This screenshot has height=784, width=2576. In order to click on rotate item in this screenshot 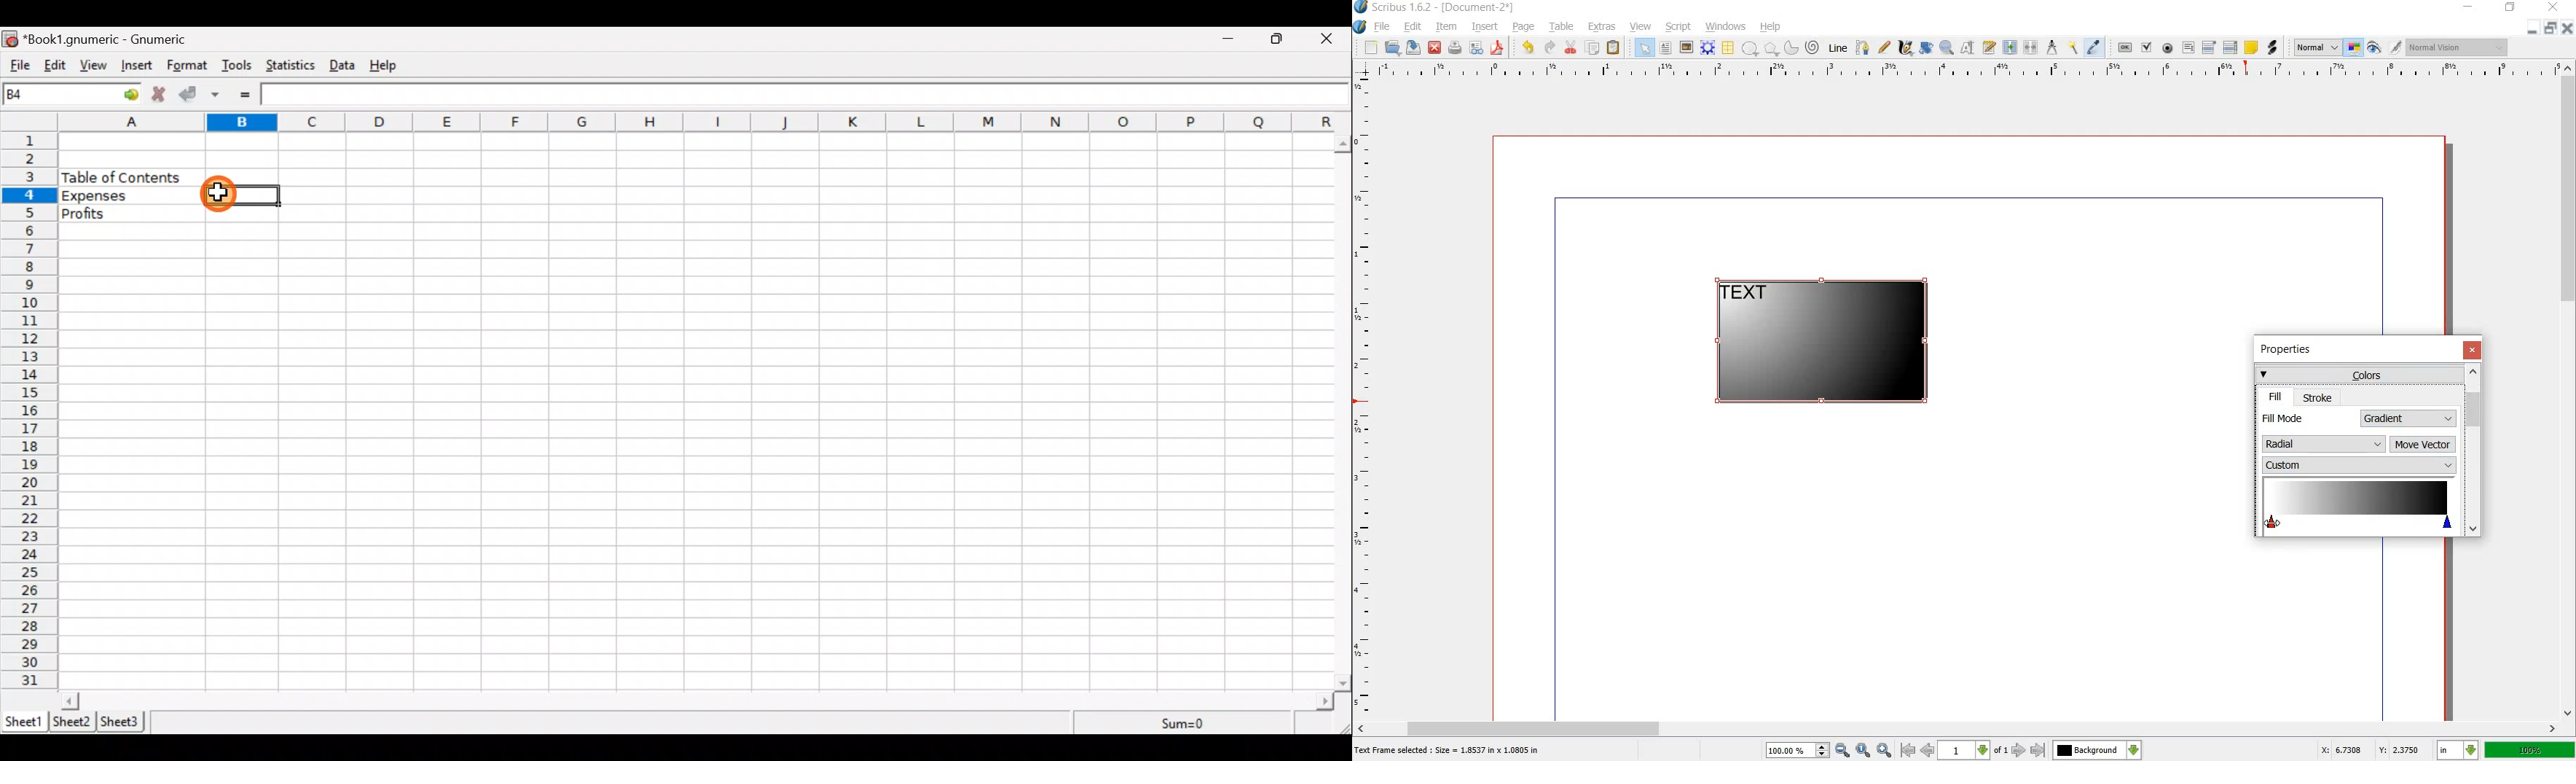, I will do `click(1927, 48)`.